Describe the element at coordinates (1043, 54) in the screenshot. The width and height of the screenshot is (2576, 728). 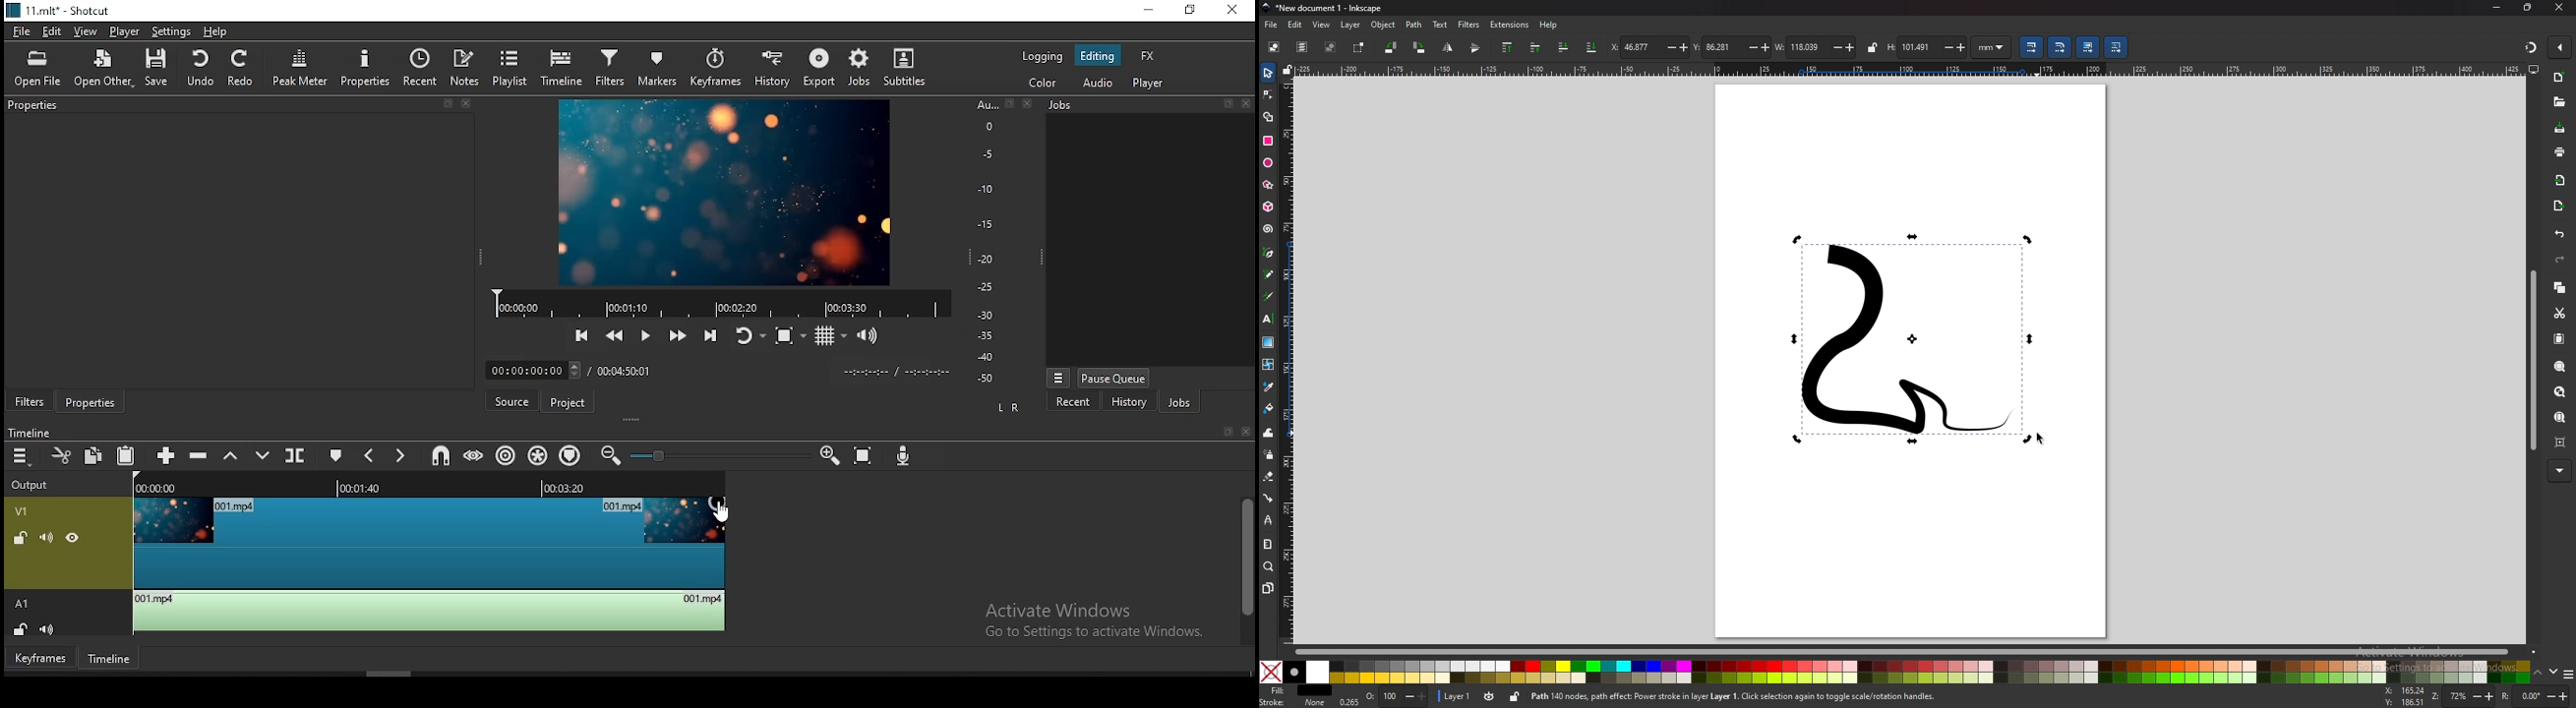
I see `logging` at that location.